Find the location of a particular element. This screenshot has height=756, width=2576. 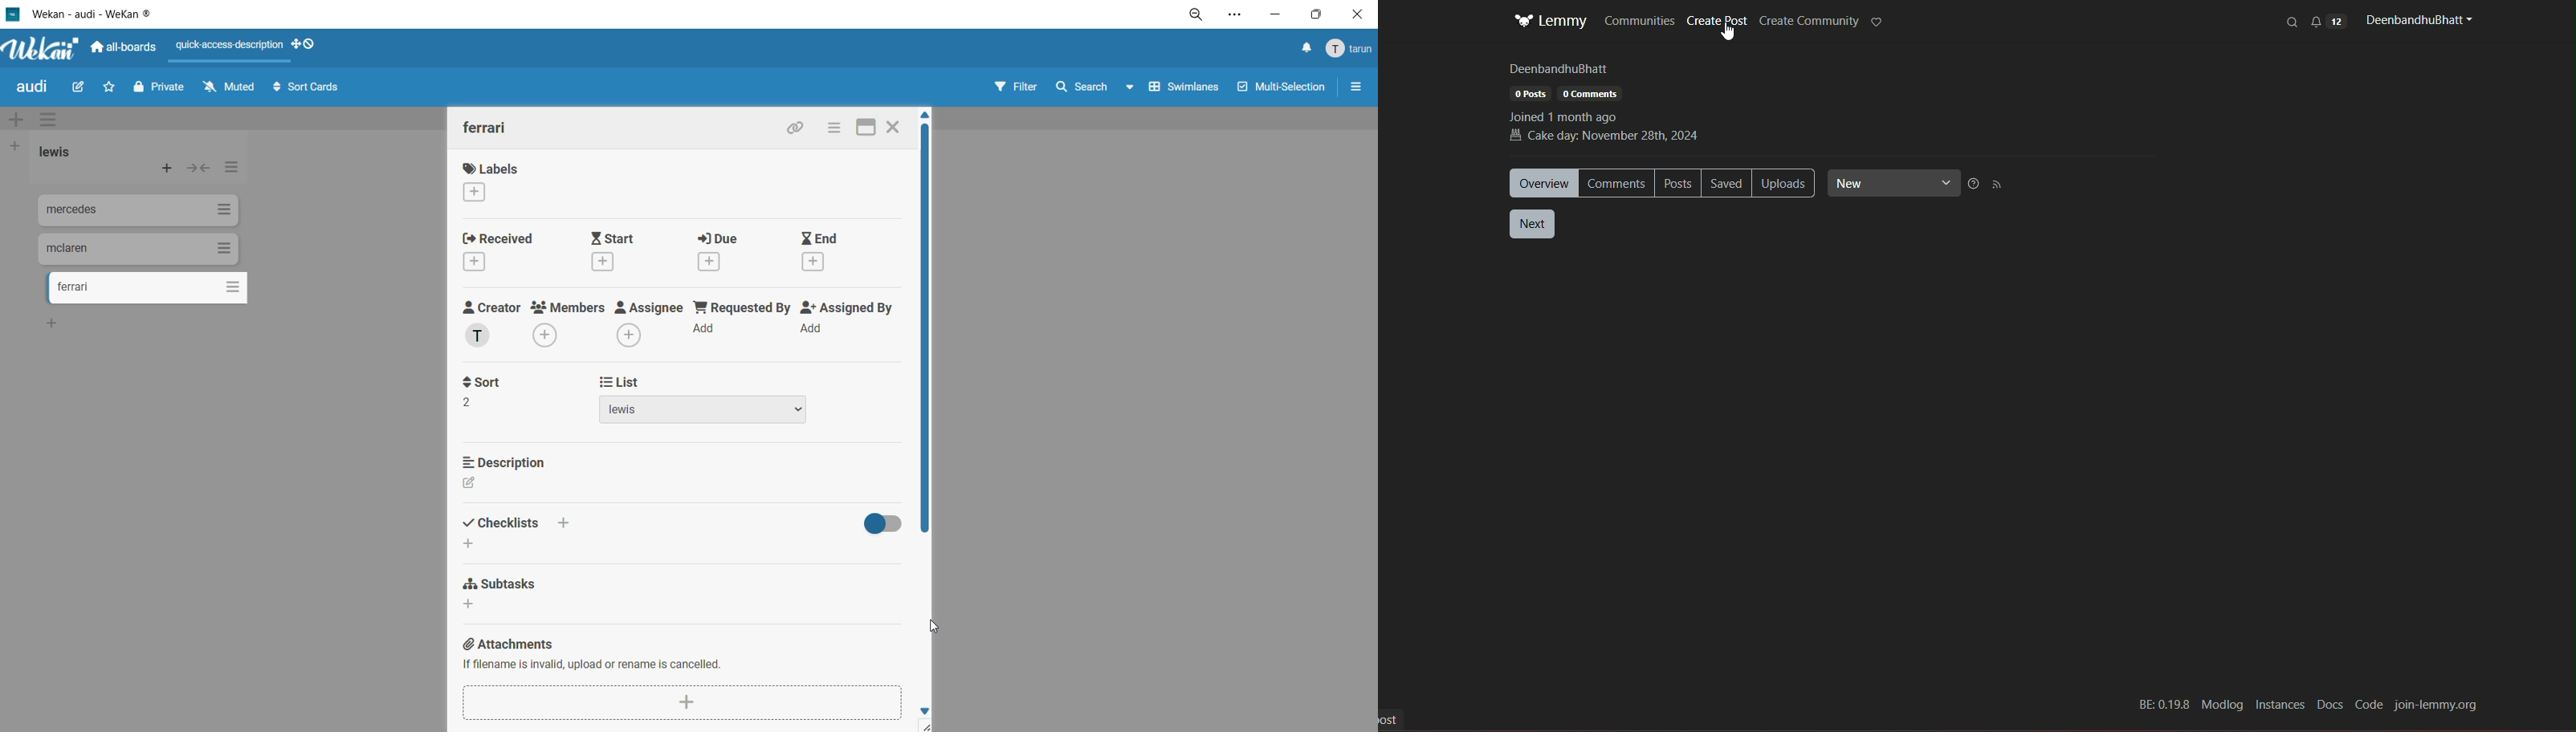

Posts is located at coordinates (1681, 183).